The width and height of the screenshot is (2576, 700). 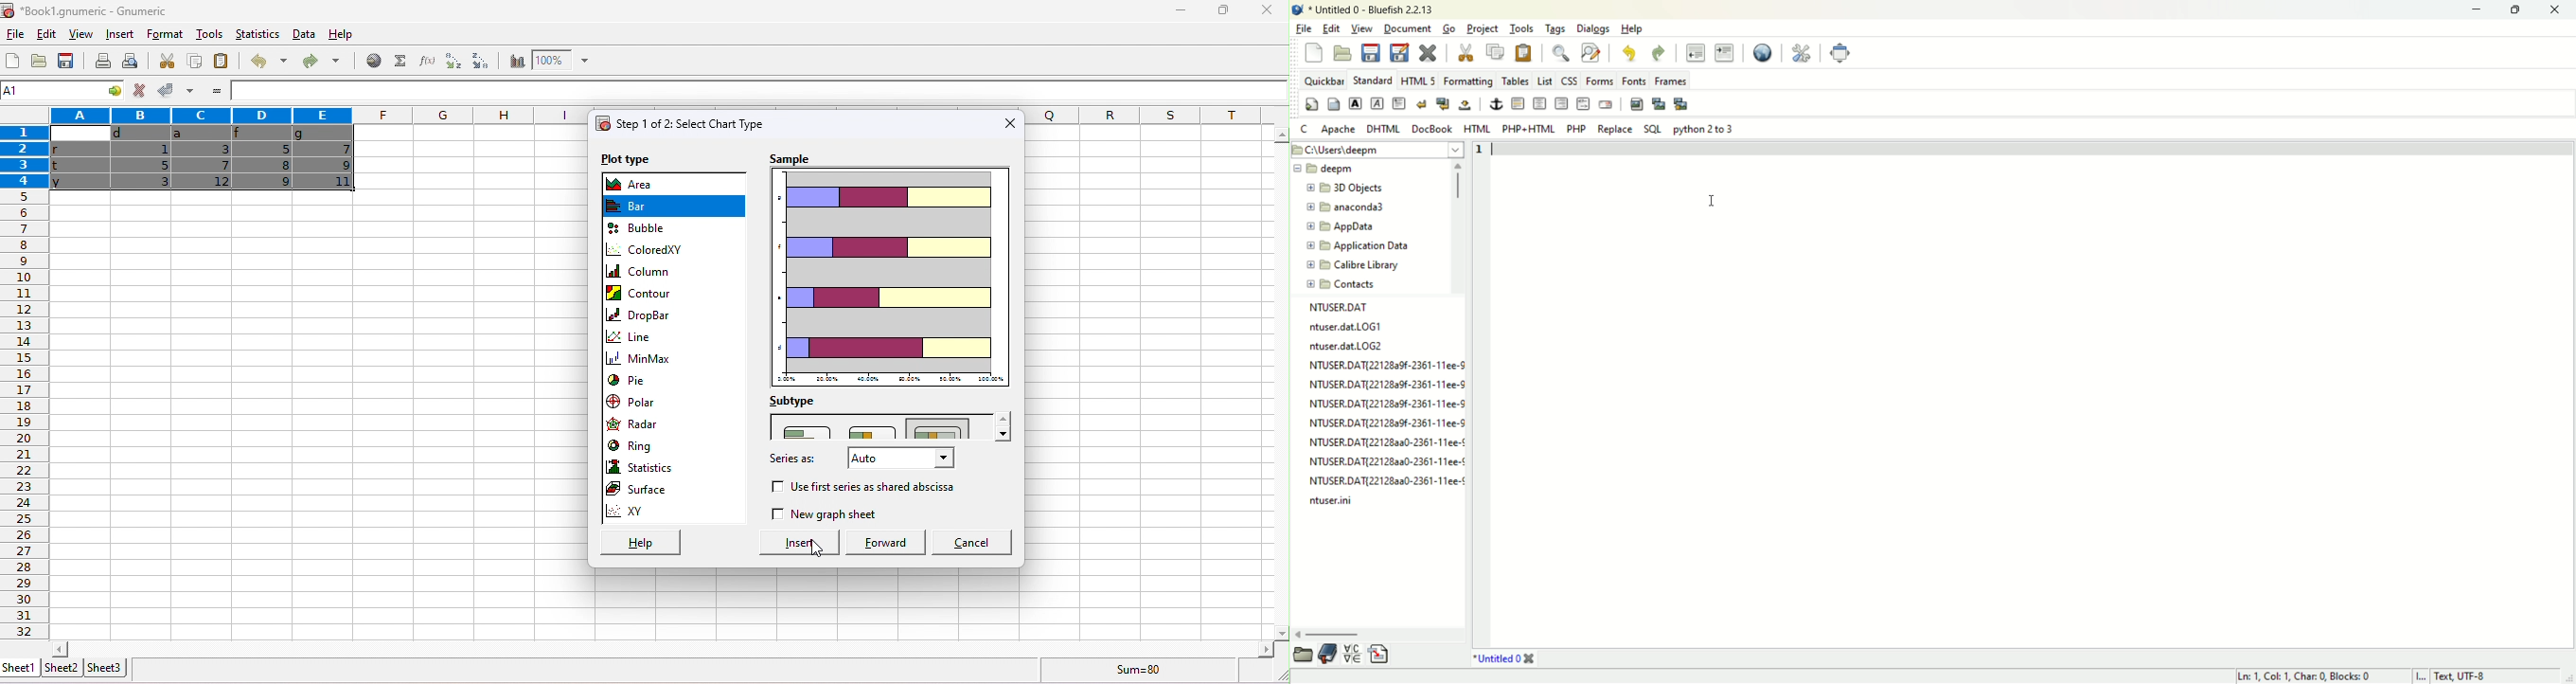 I want to click on cell options, so click(x=111, y=91).